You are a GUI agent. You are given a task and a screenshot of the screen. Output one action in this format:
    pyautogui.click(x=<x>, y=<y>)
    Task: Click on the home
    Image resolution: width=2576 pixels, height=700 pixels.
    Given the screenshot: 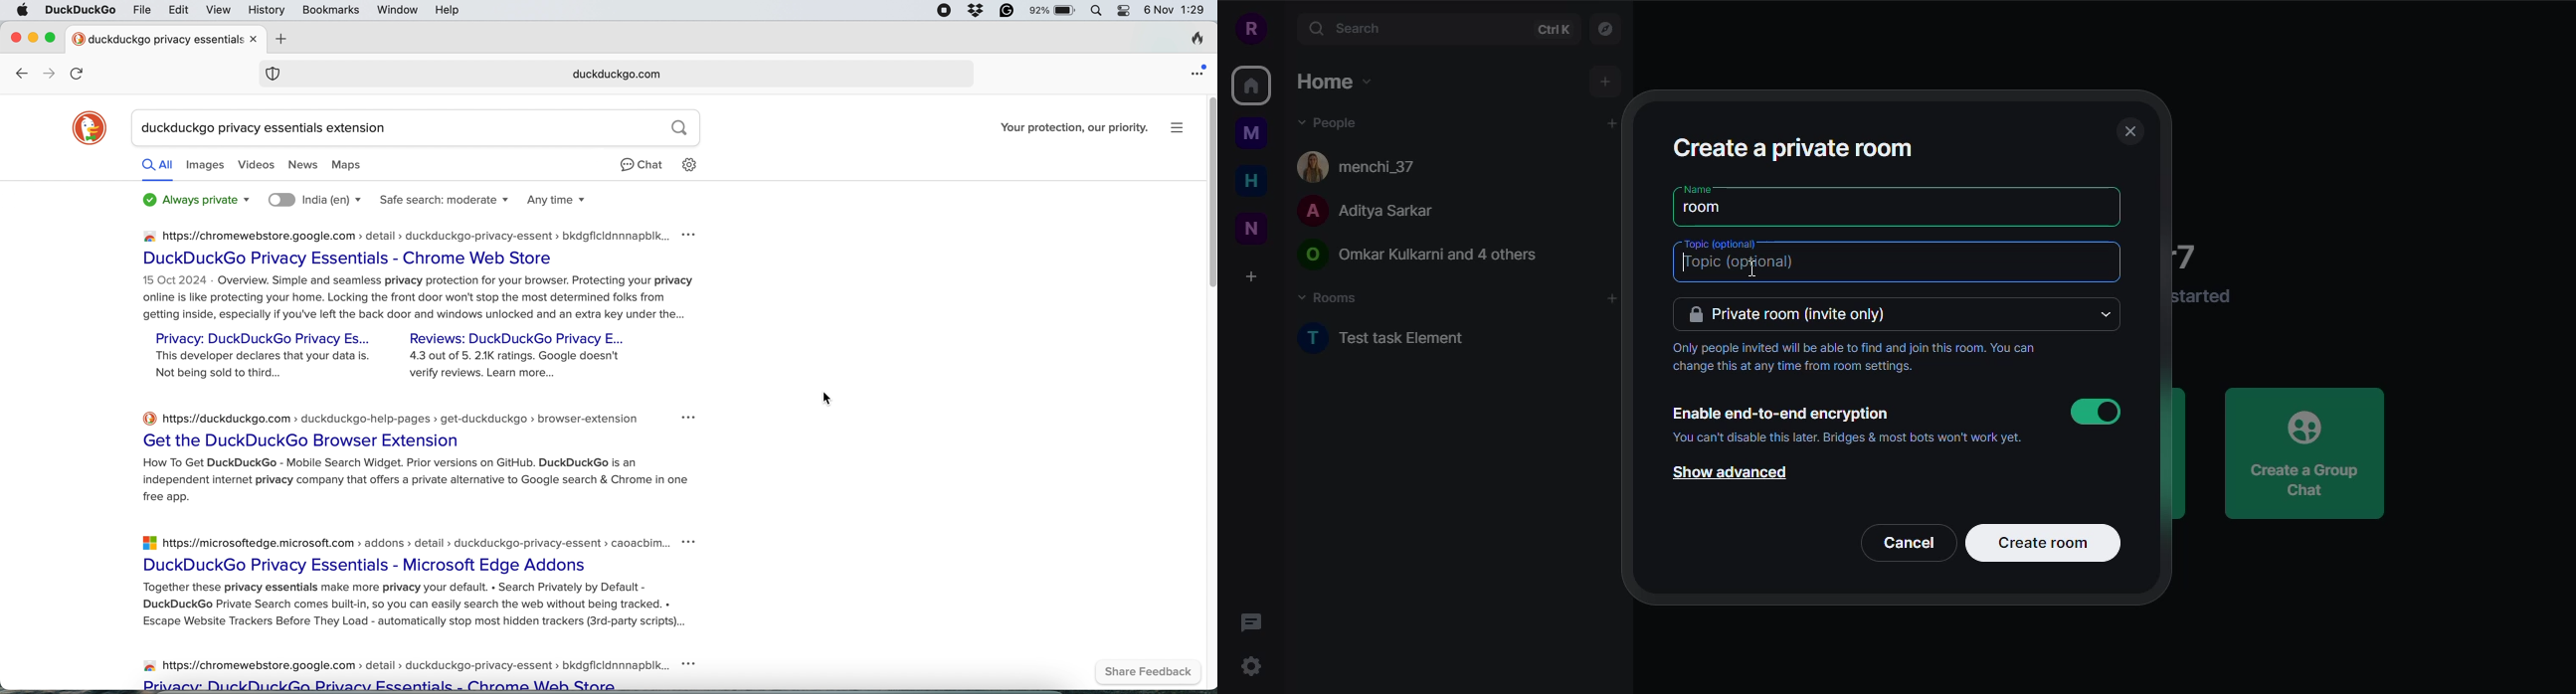 What is the action you would take?
    pyautogui.click(x=1332, y=81)
    